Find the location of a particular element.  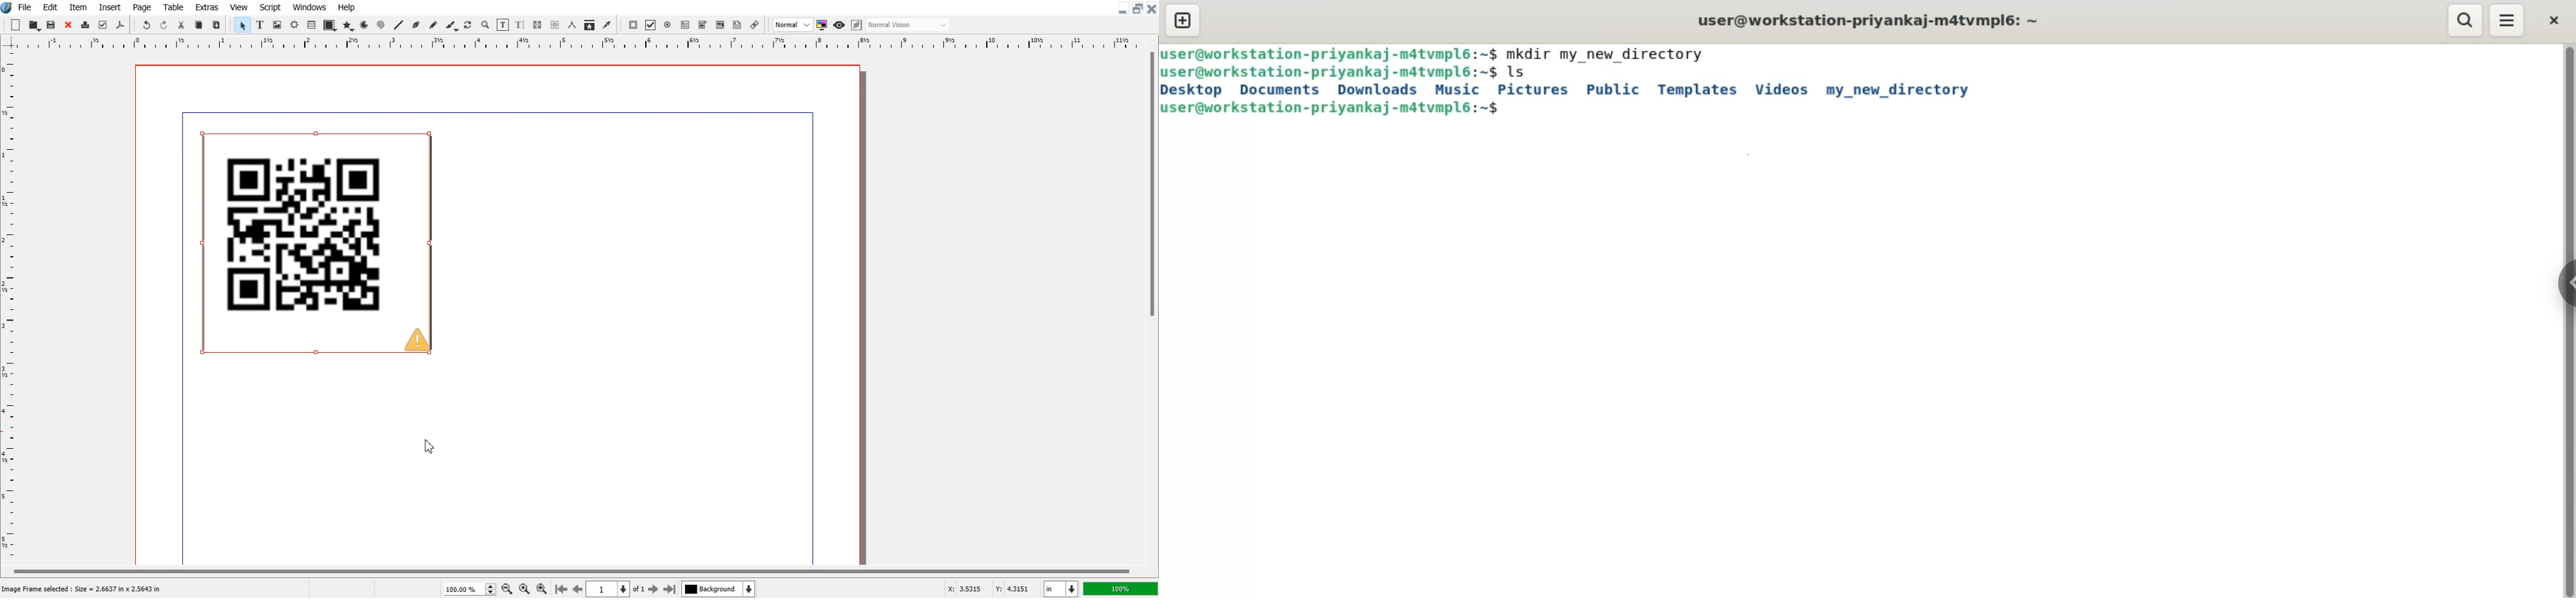

Select current page 1 is located at coordinates (617, 589).